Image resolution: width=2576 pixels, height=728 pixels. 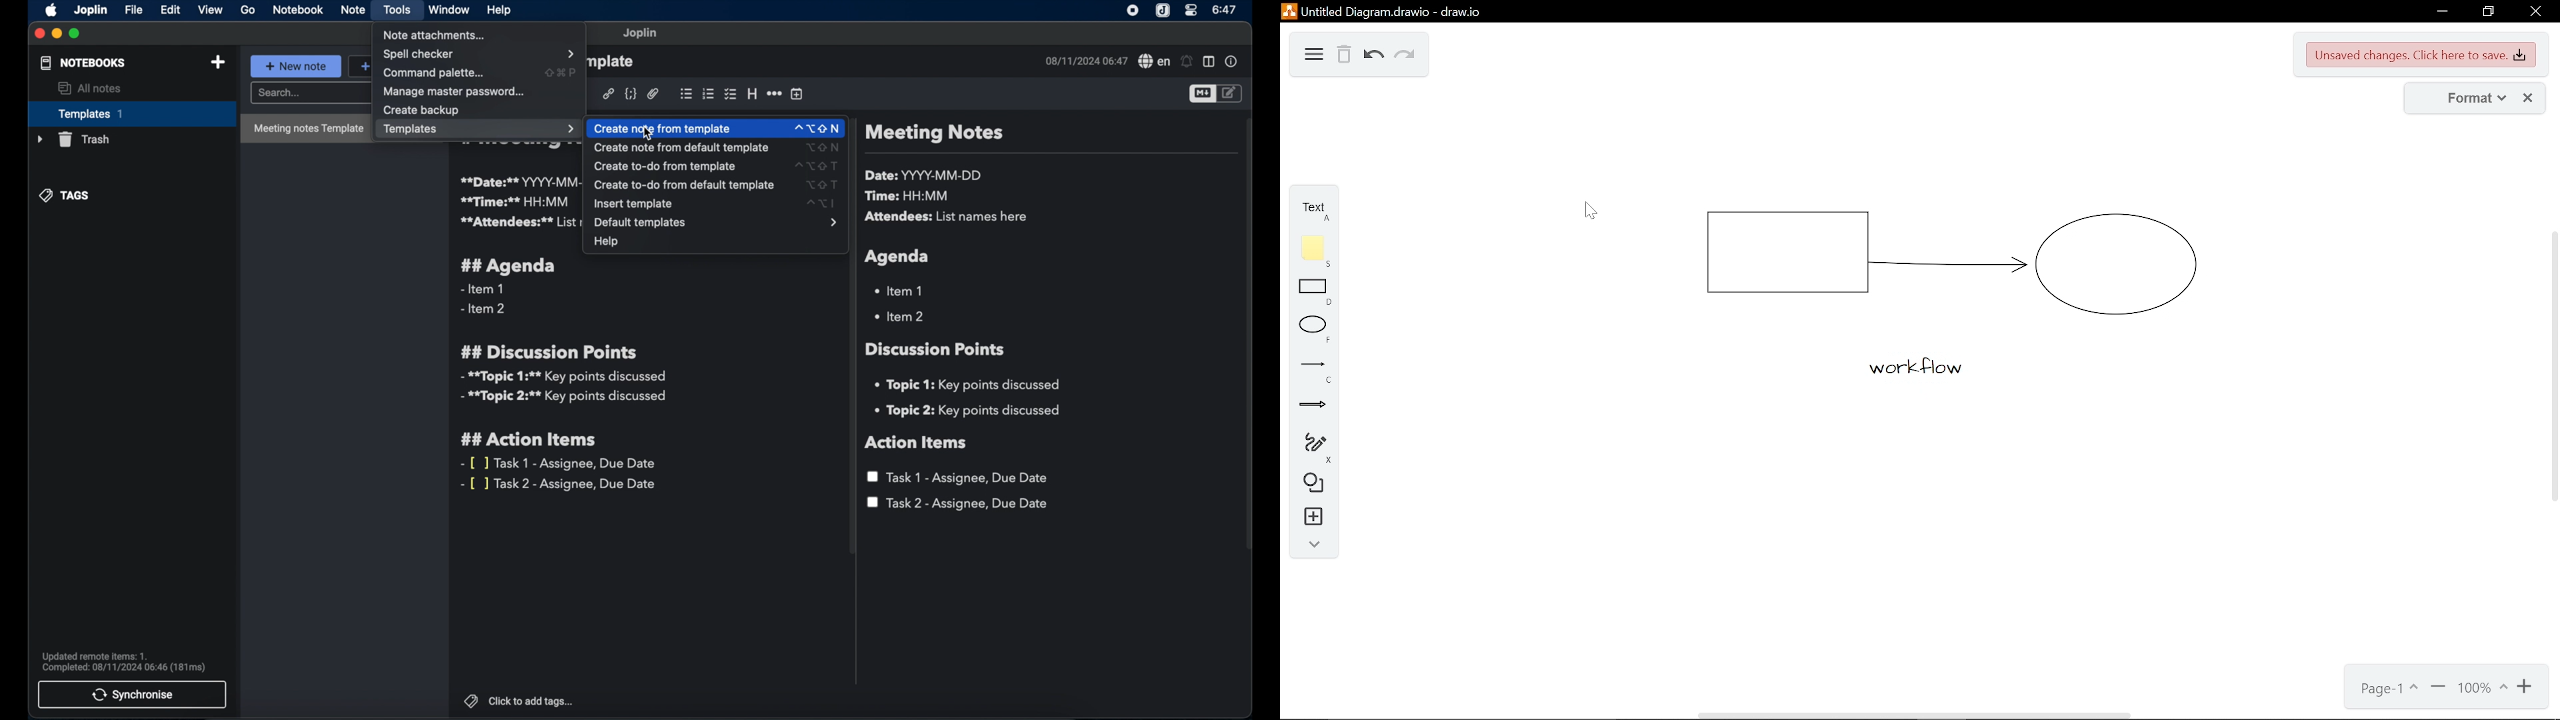 I want to click on help, so click(x=606, y=243).